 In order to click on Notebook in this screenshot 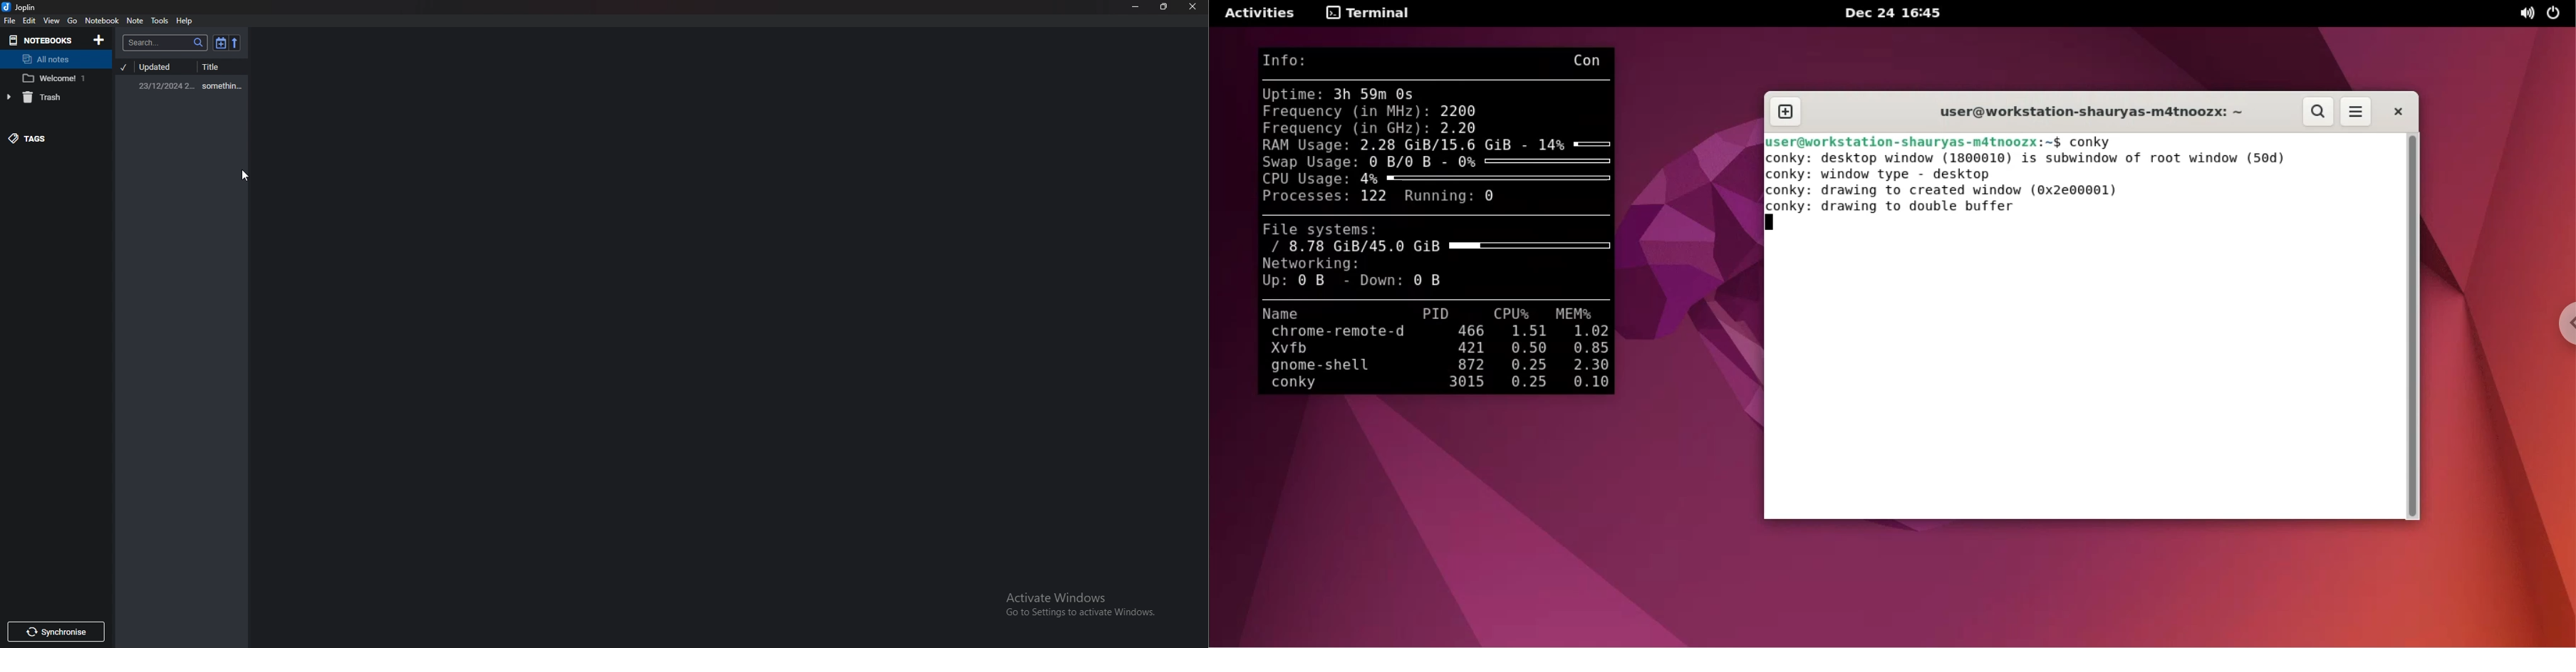, I will do `click(39, 40)`.